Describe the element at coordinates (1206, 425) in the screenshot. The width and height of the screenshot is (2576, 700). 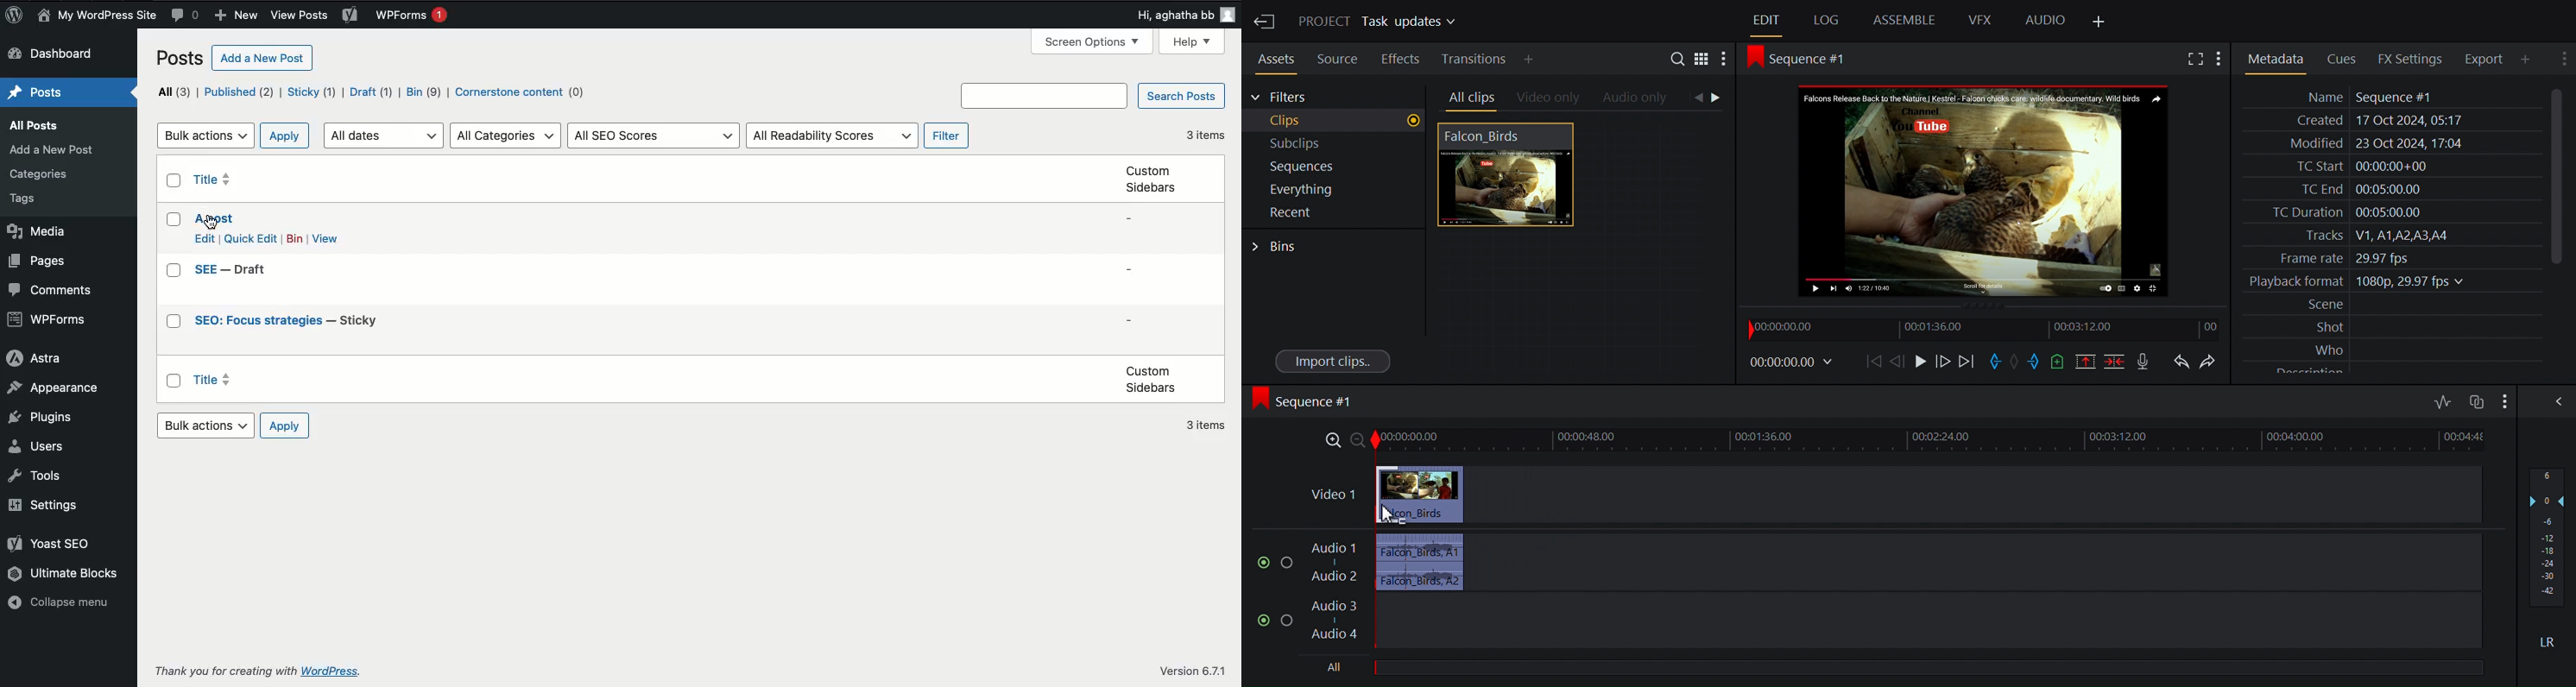
I see `3 items` at that location.